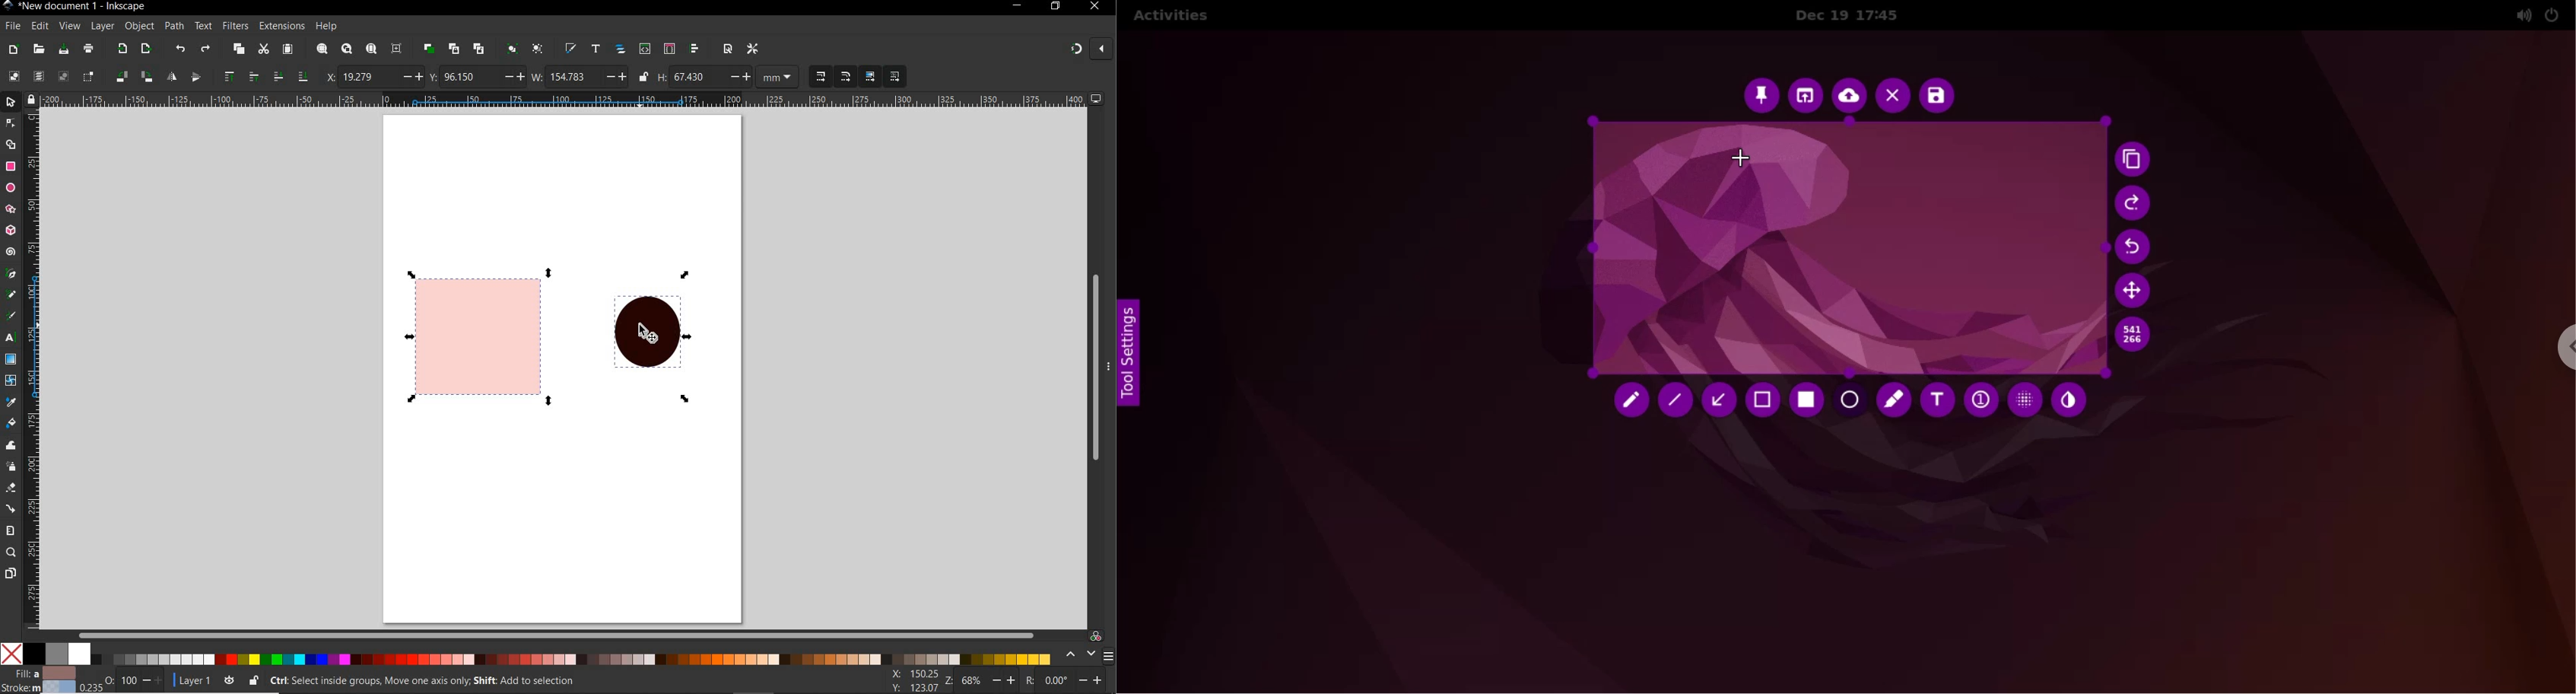  Describe the element at coordinates (11, 101) in the screenshot. I see `select tool` at that location.